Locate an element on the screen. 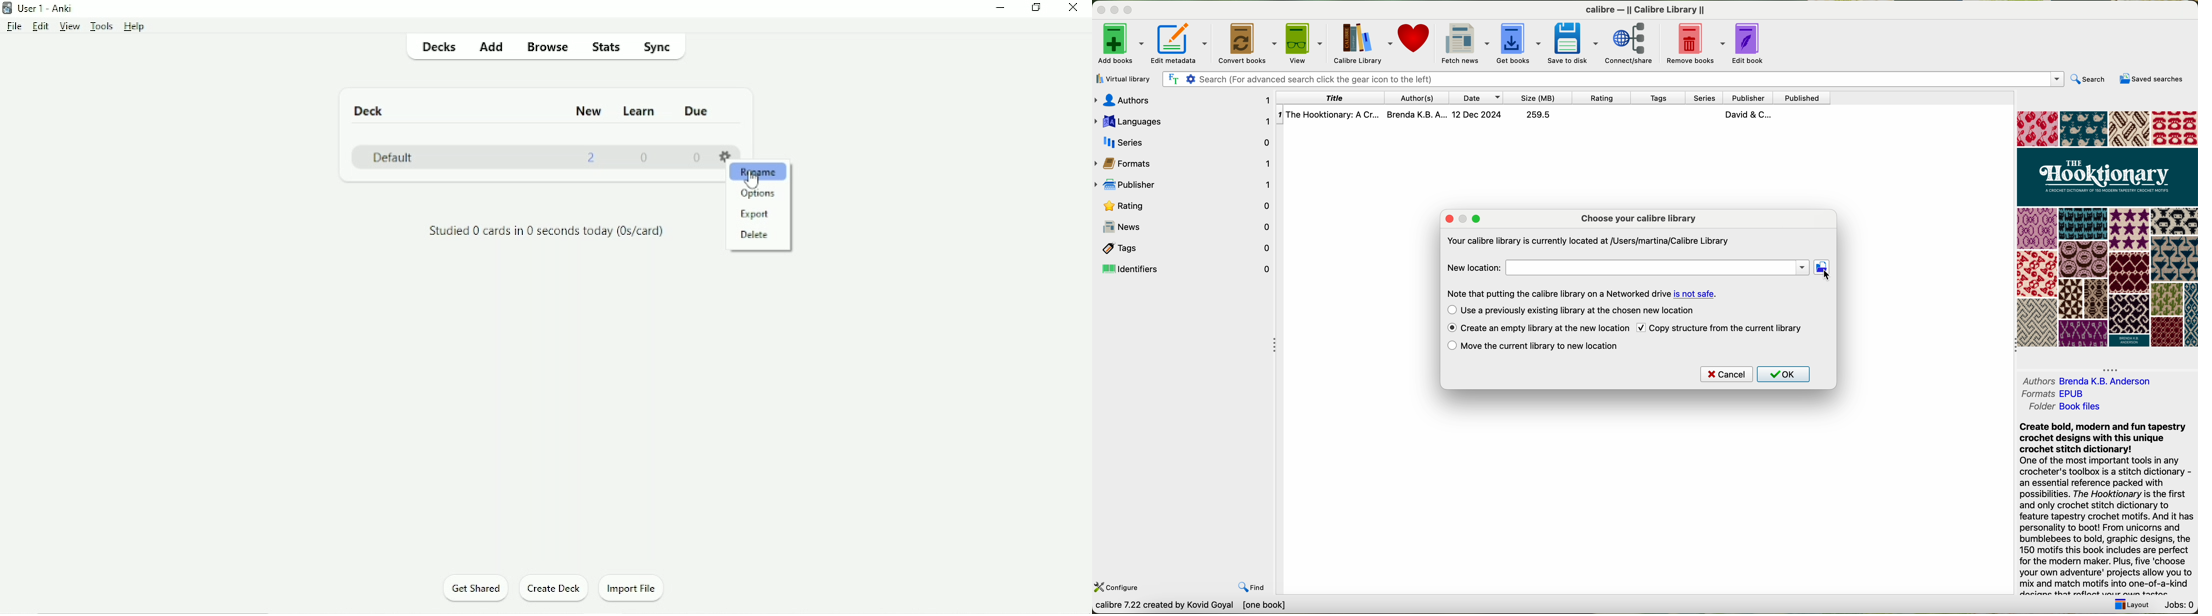  hide is located at coordinates (1274, 344).